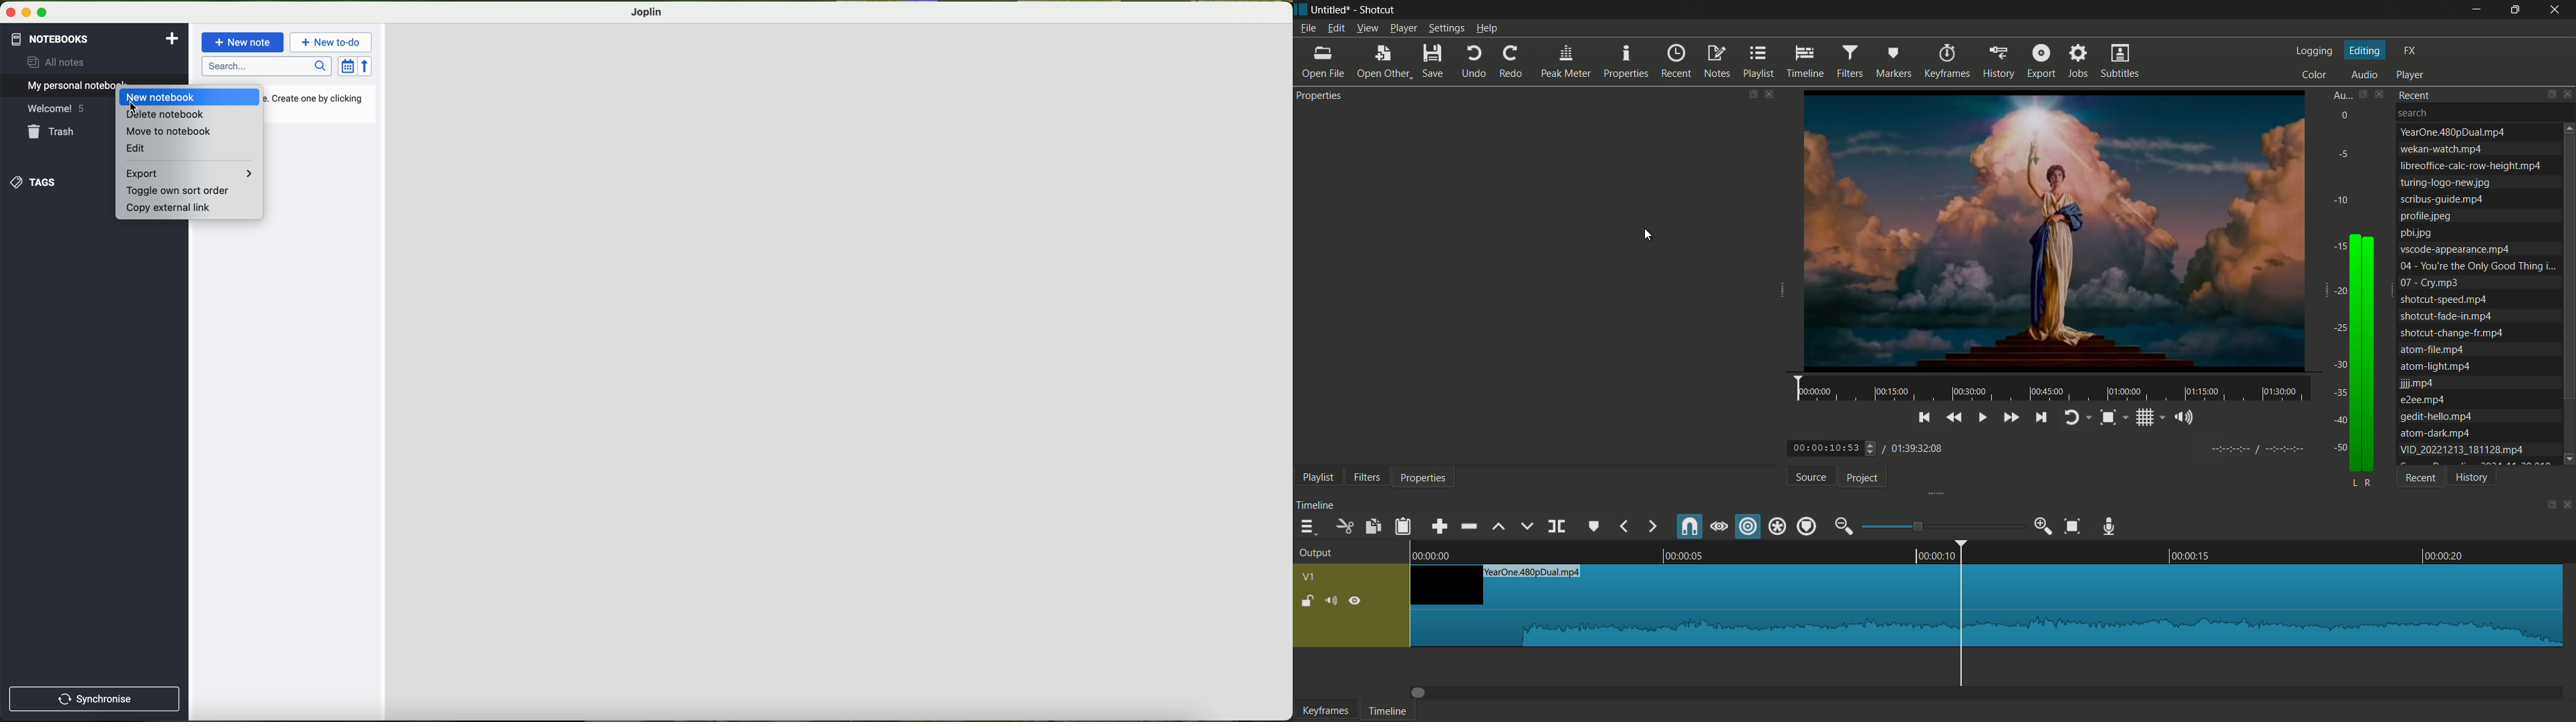  Describe the element at coordinates (1941, 526) in the screenshot. I see `adjustment bar` at that location.